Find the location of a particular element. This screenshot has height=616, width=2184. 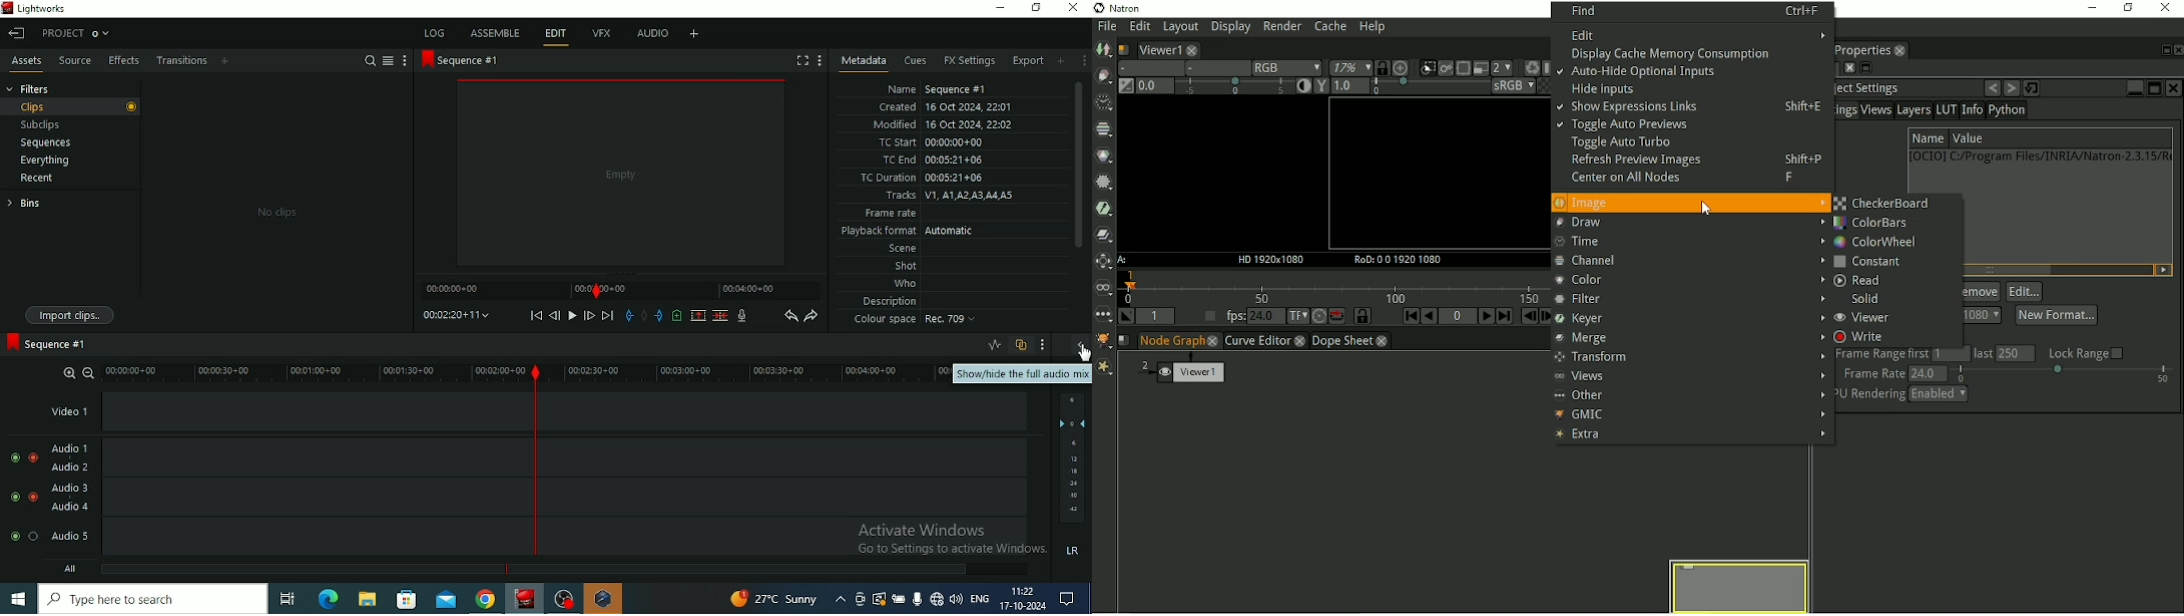

All is located at coordinates (547, 569).